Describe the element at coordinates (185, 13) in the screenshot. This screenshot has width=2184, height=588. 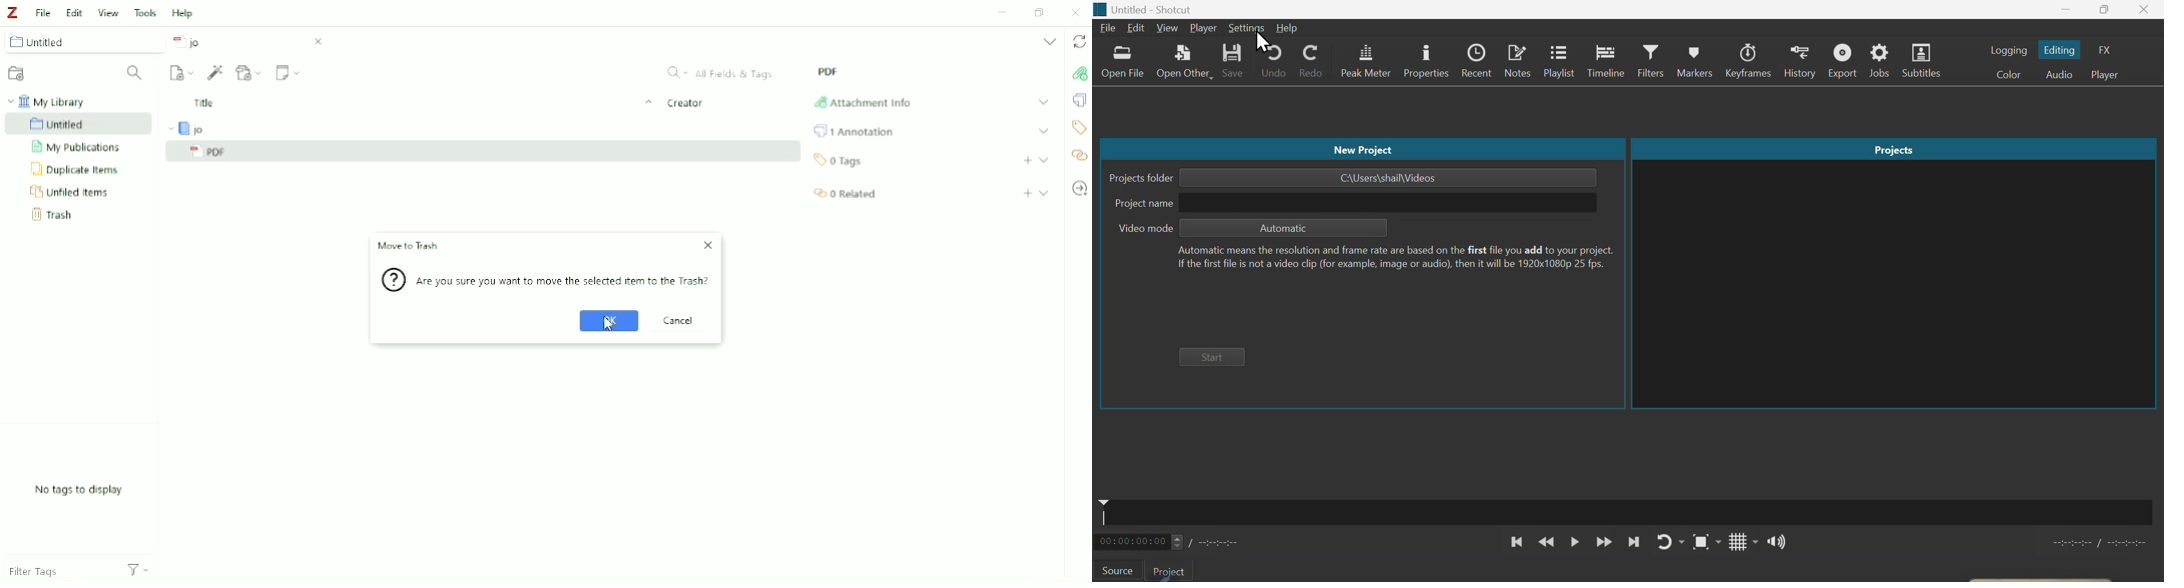
I see `Help` at that location.